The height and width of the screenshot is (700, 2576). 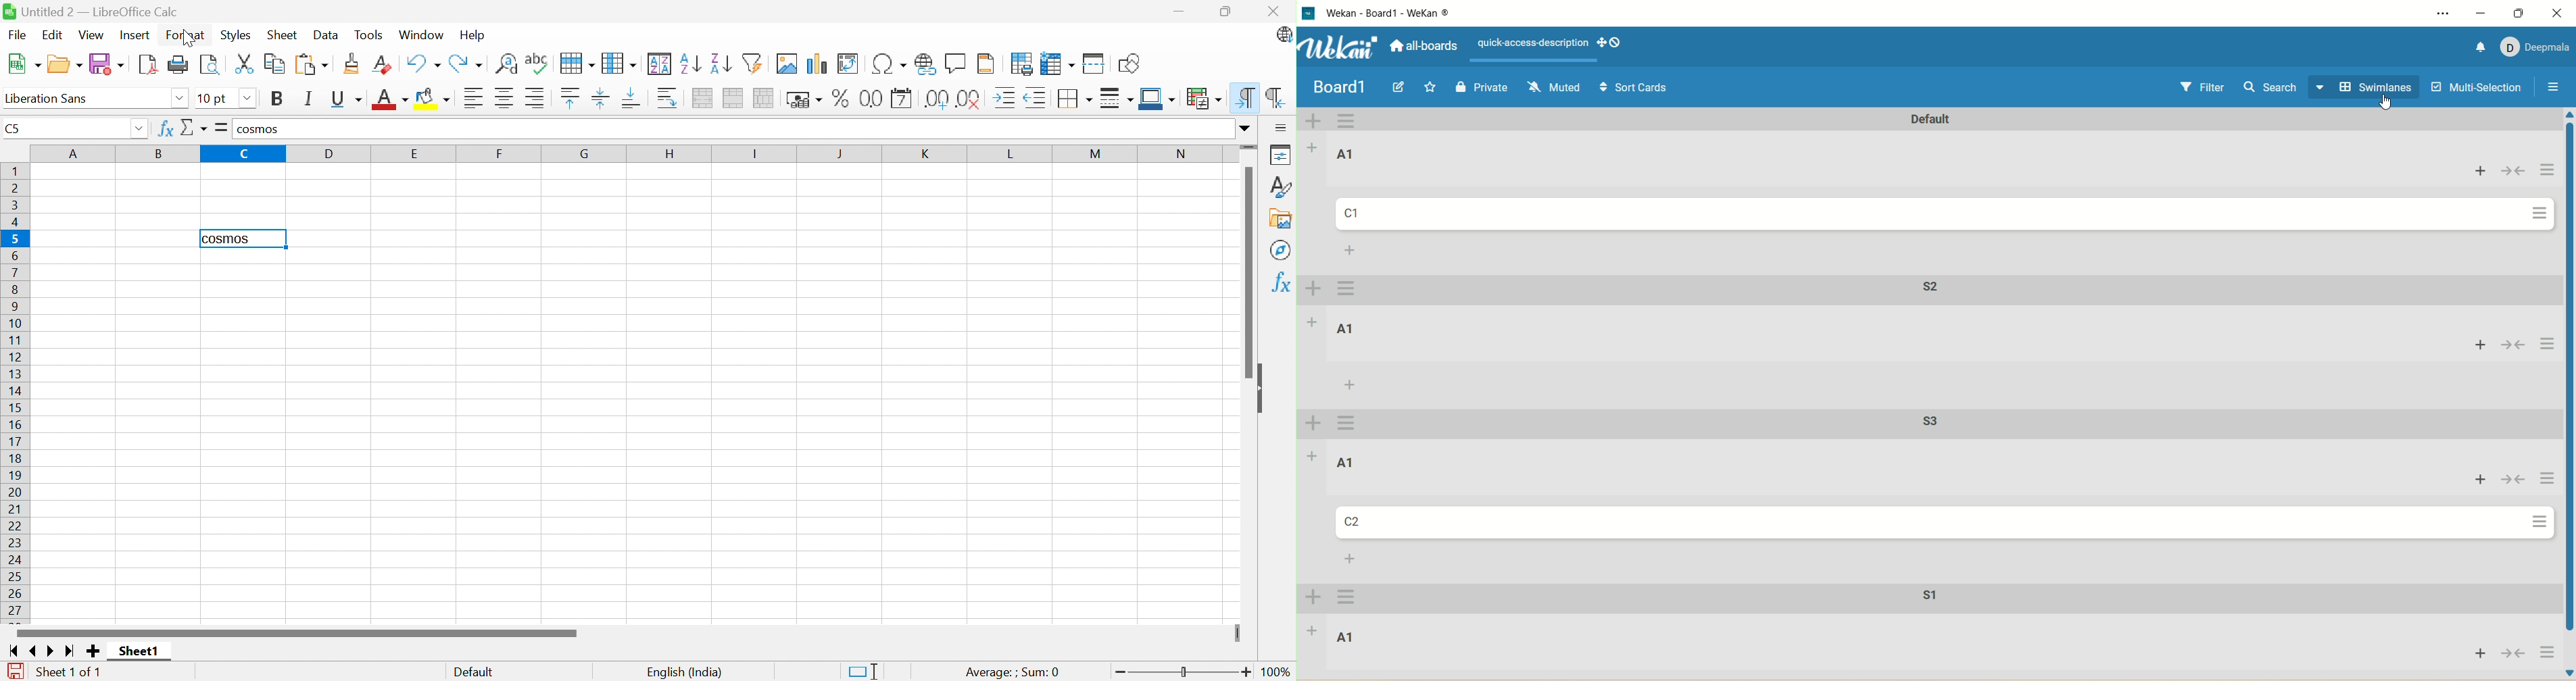 What do you see at coordinates (1002, 97) in the screenshot?
I see `Increase indent` at bounding box center [1002, 97].